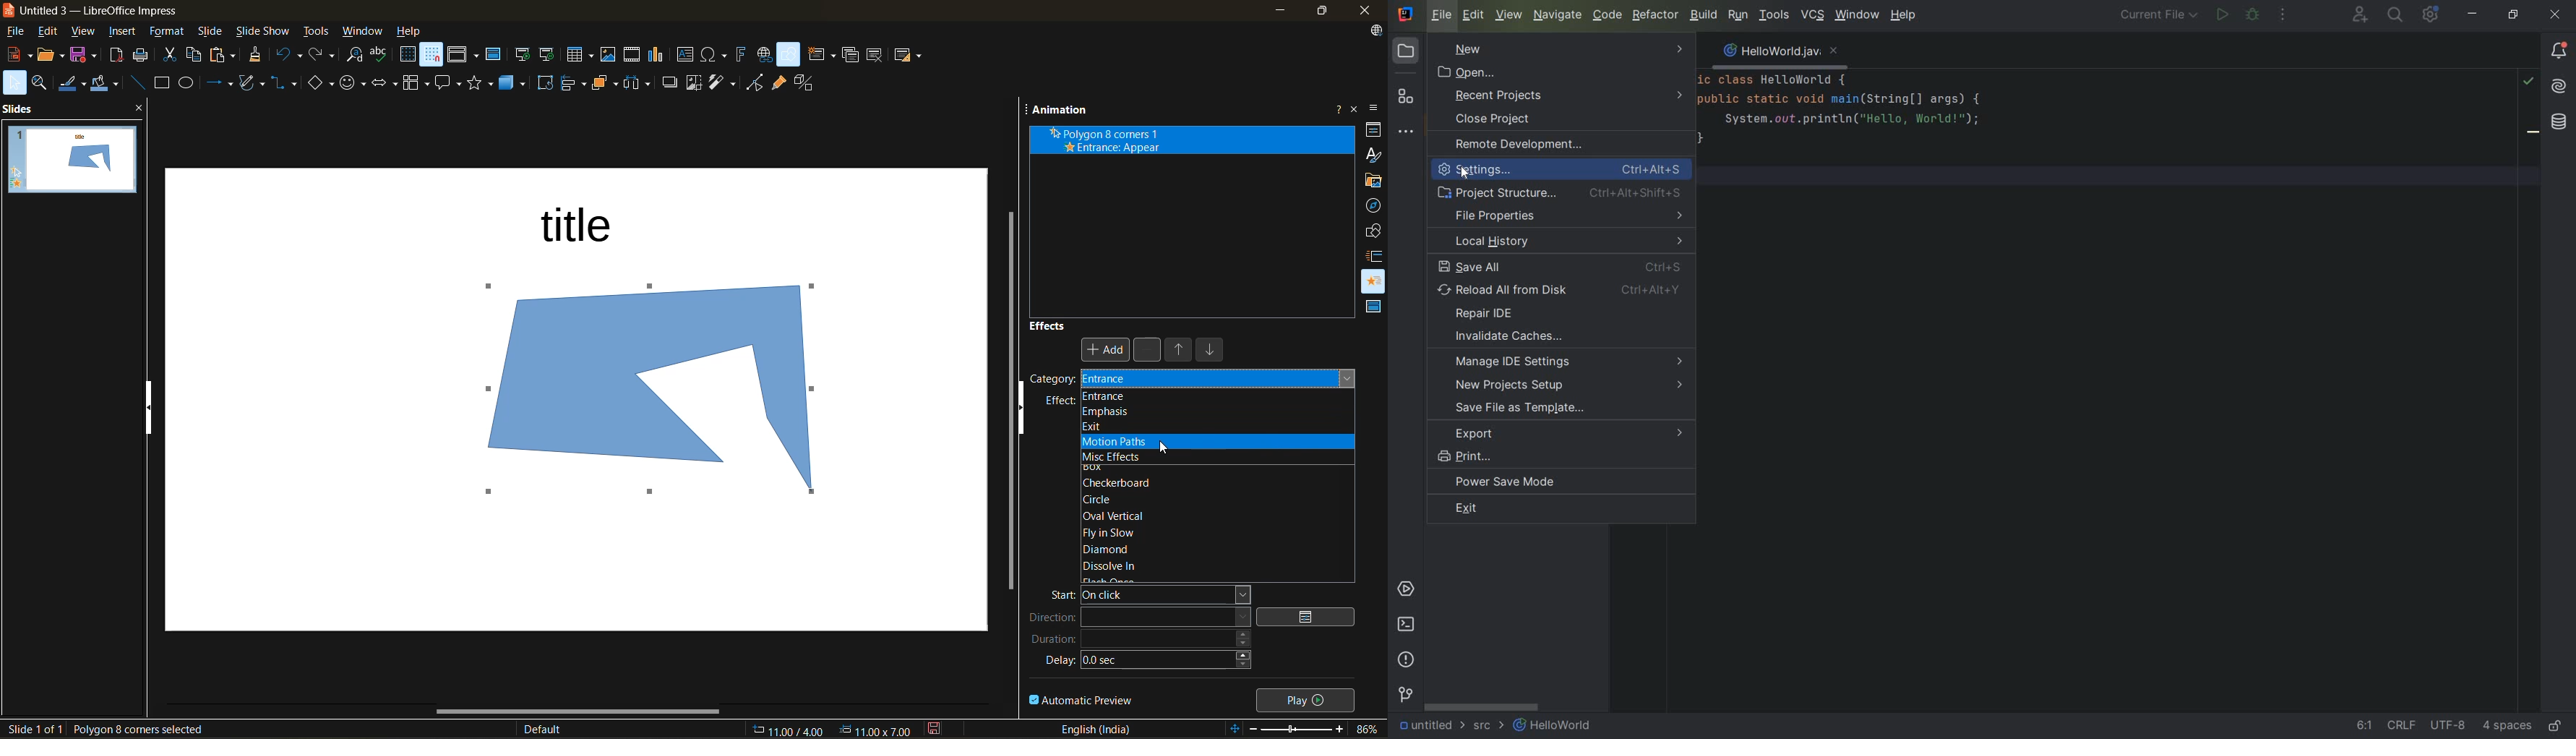 This screenshot has width=2576, height=756. I want to click on crop image, so click(692, 84).